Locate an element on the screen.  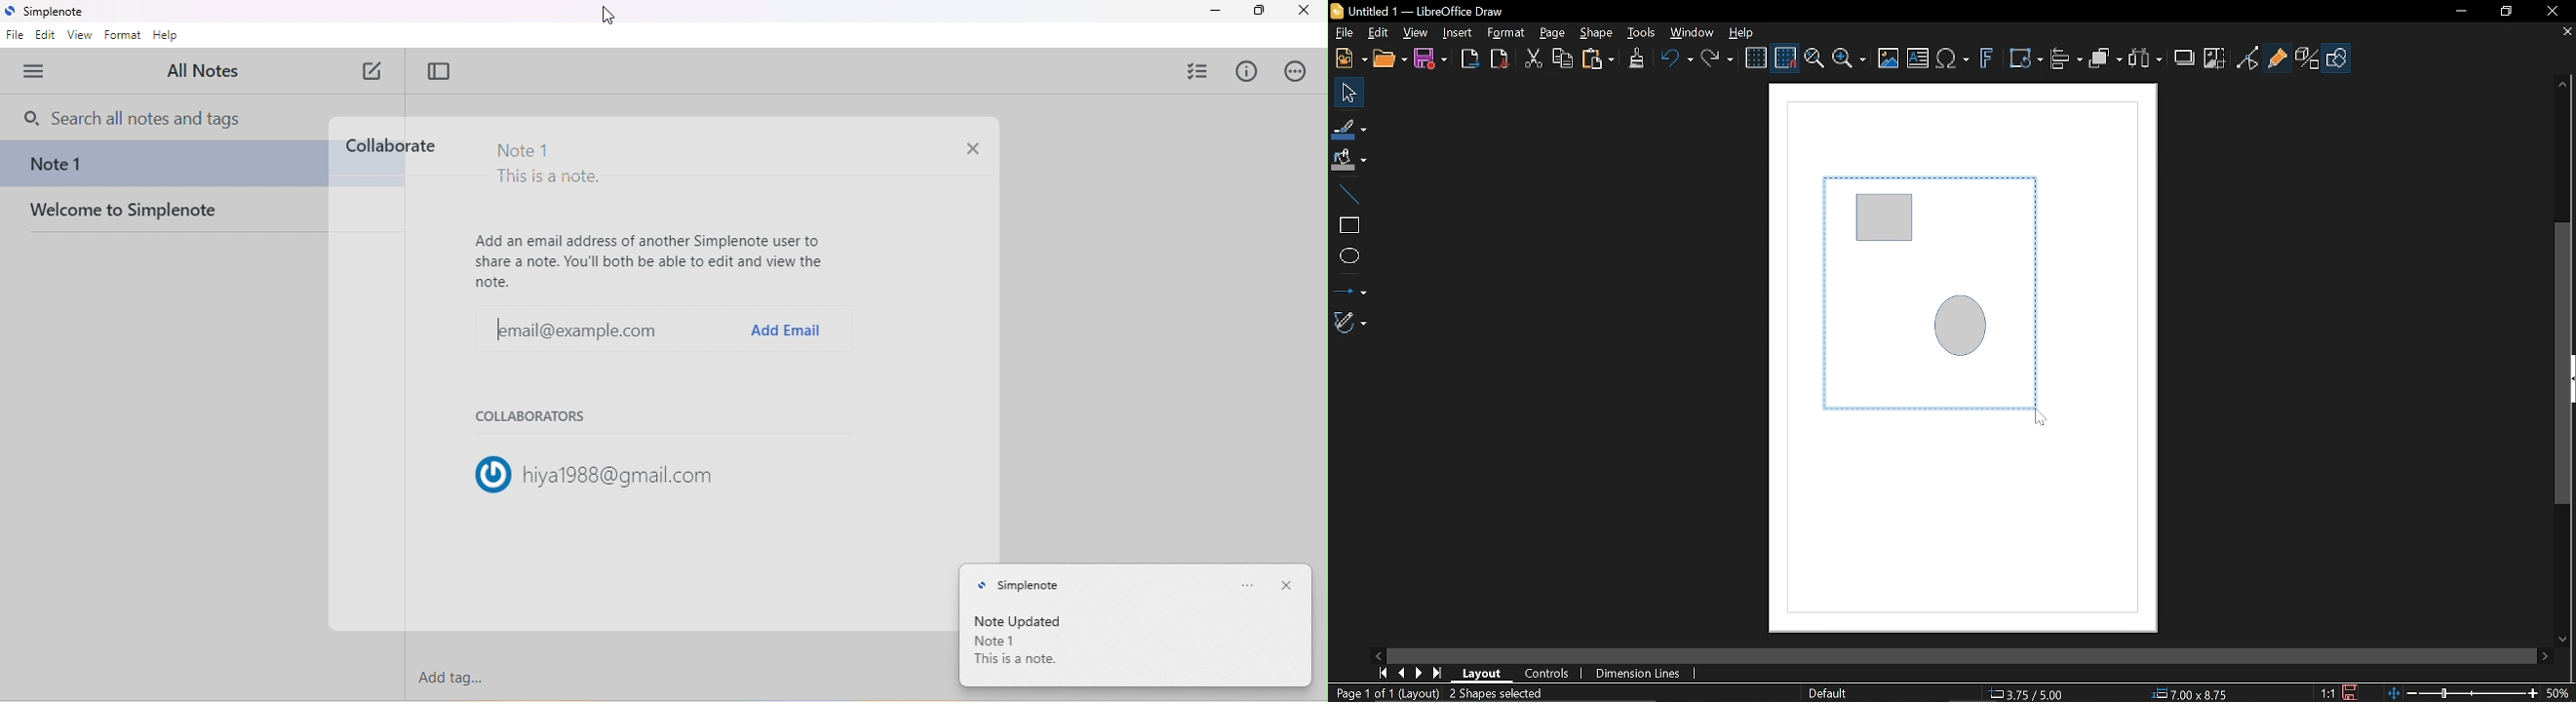
Fill color is located at coordinates (1347, 158).